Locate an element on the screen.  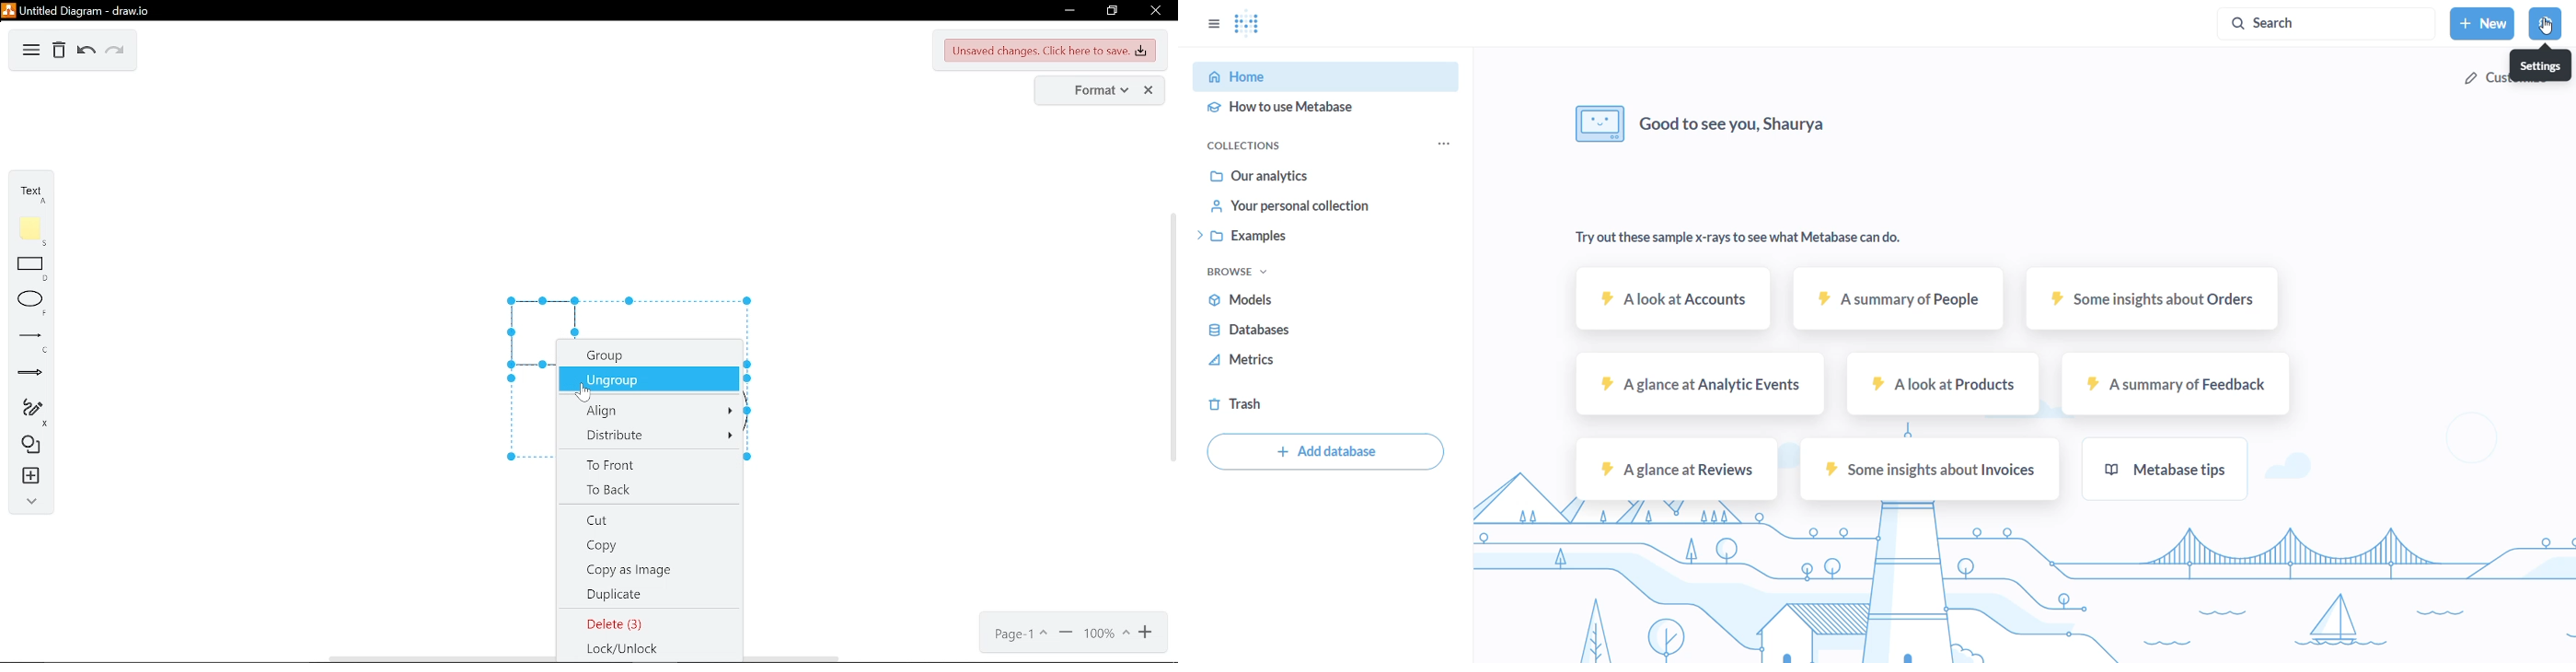
shapes is located at coordinates (28, 448).